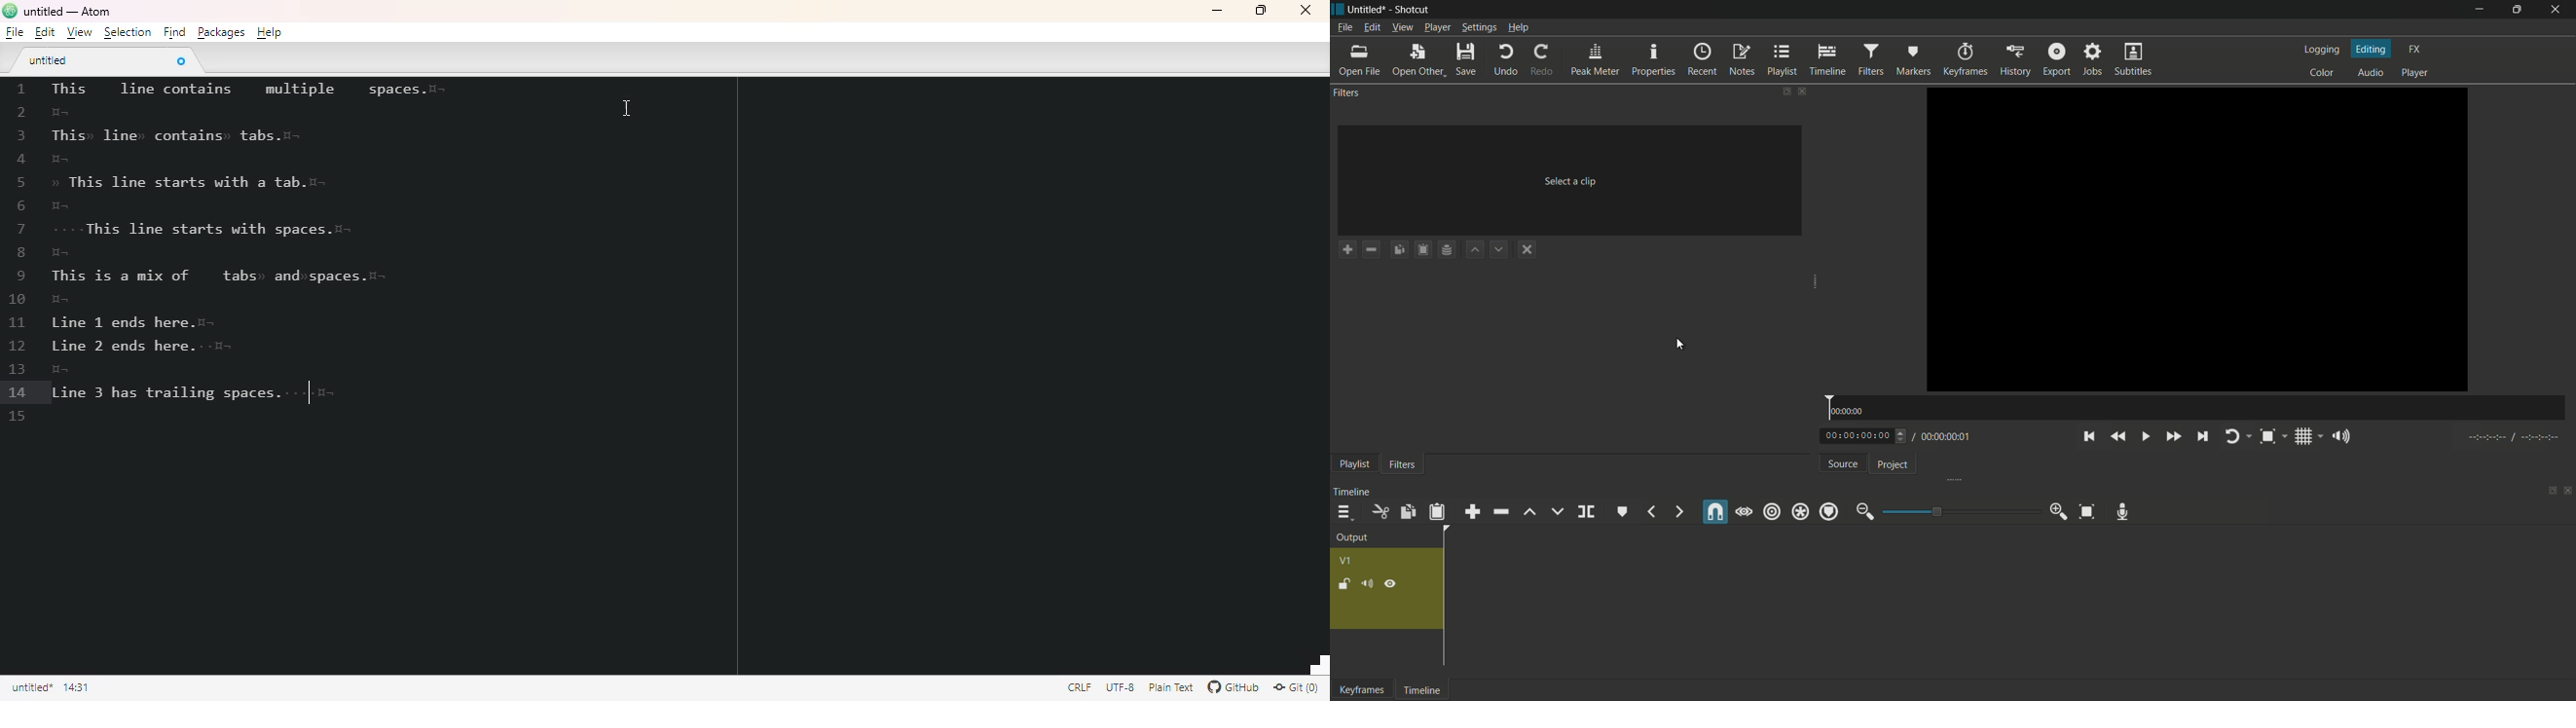  Describe the element at coordinates (2415, 73) in the screenshot. I see `player` at that location.